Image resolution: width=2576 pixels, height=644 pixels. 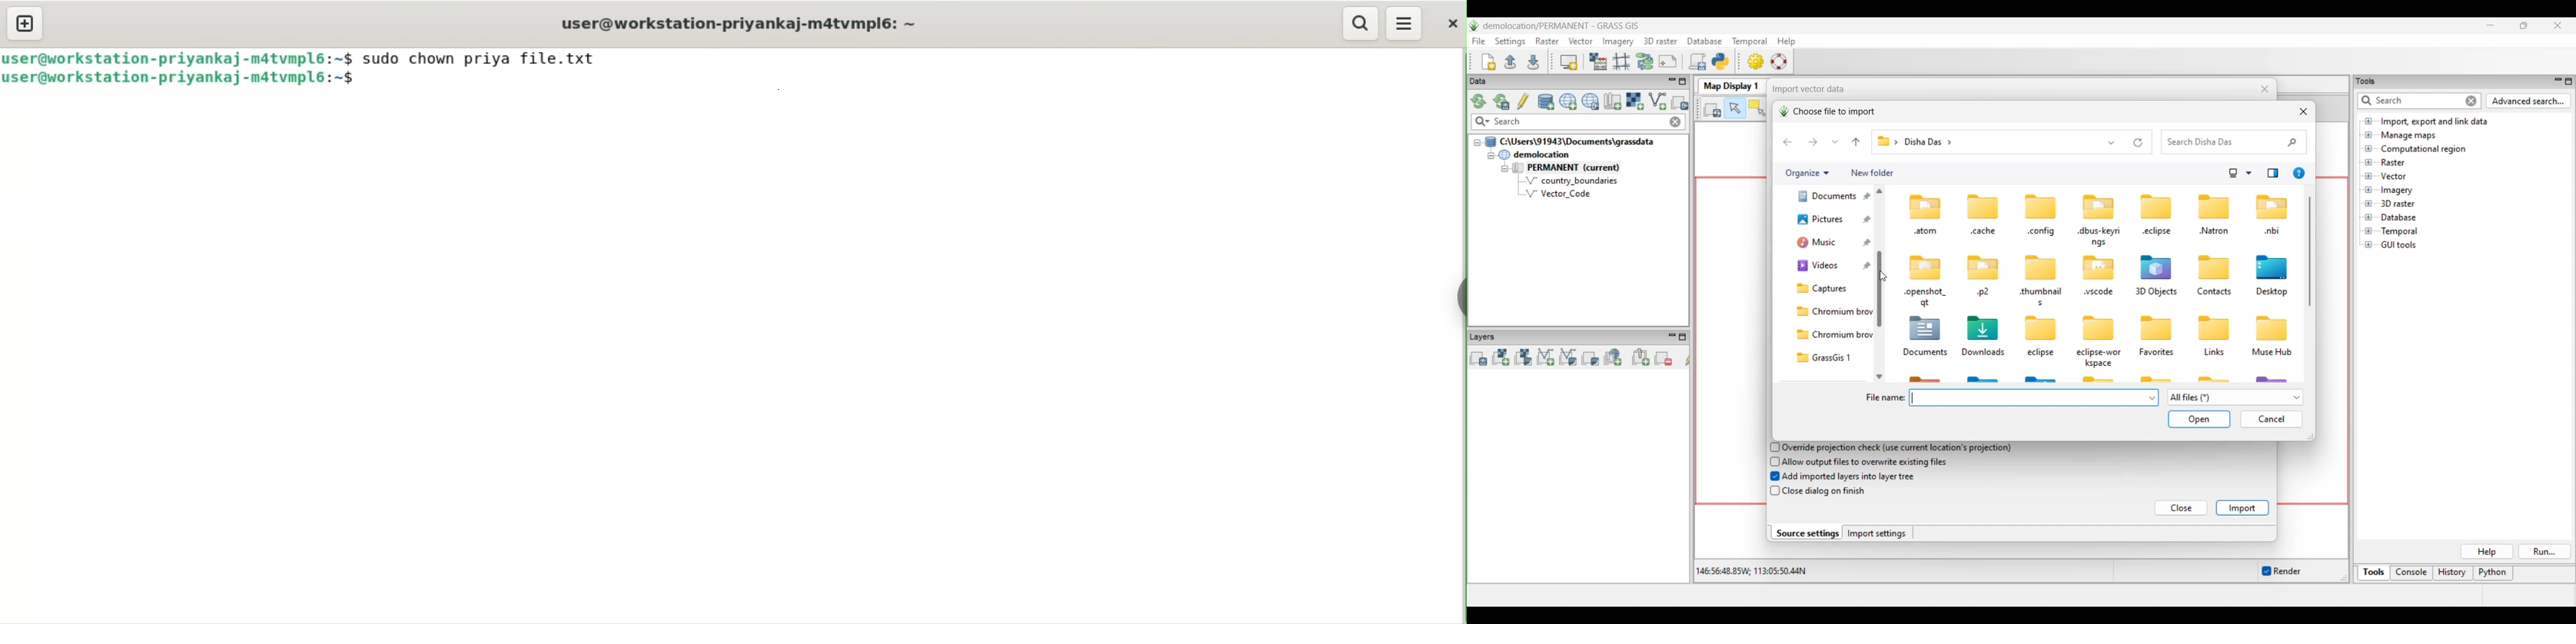 I want to click on icon, so click(x=2214, y=329).